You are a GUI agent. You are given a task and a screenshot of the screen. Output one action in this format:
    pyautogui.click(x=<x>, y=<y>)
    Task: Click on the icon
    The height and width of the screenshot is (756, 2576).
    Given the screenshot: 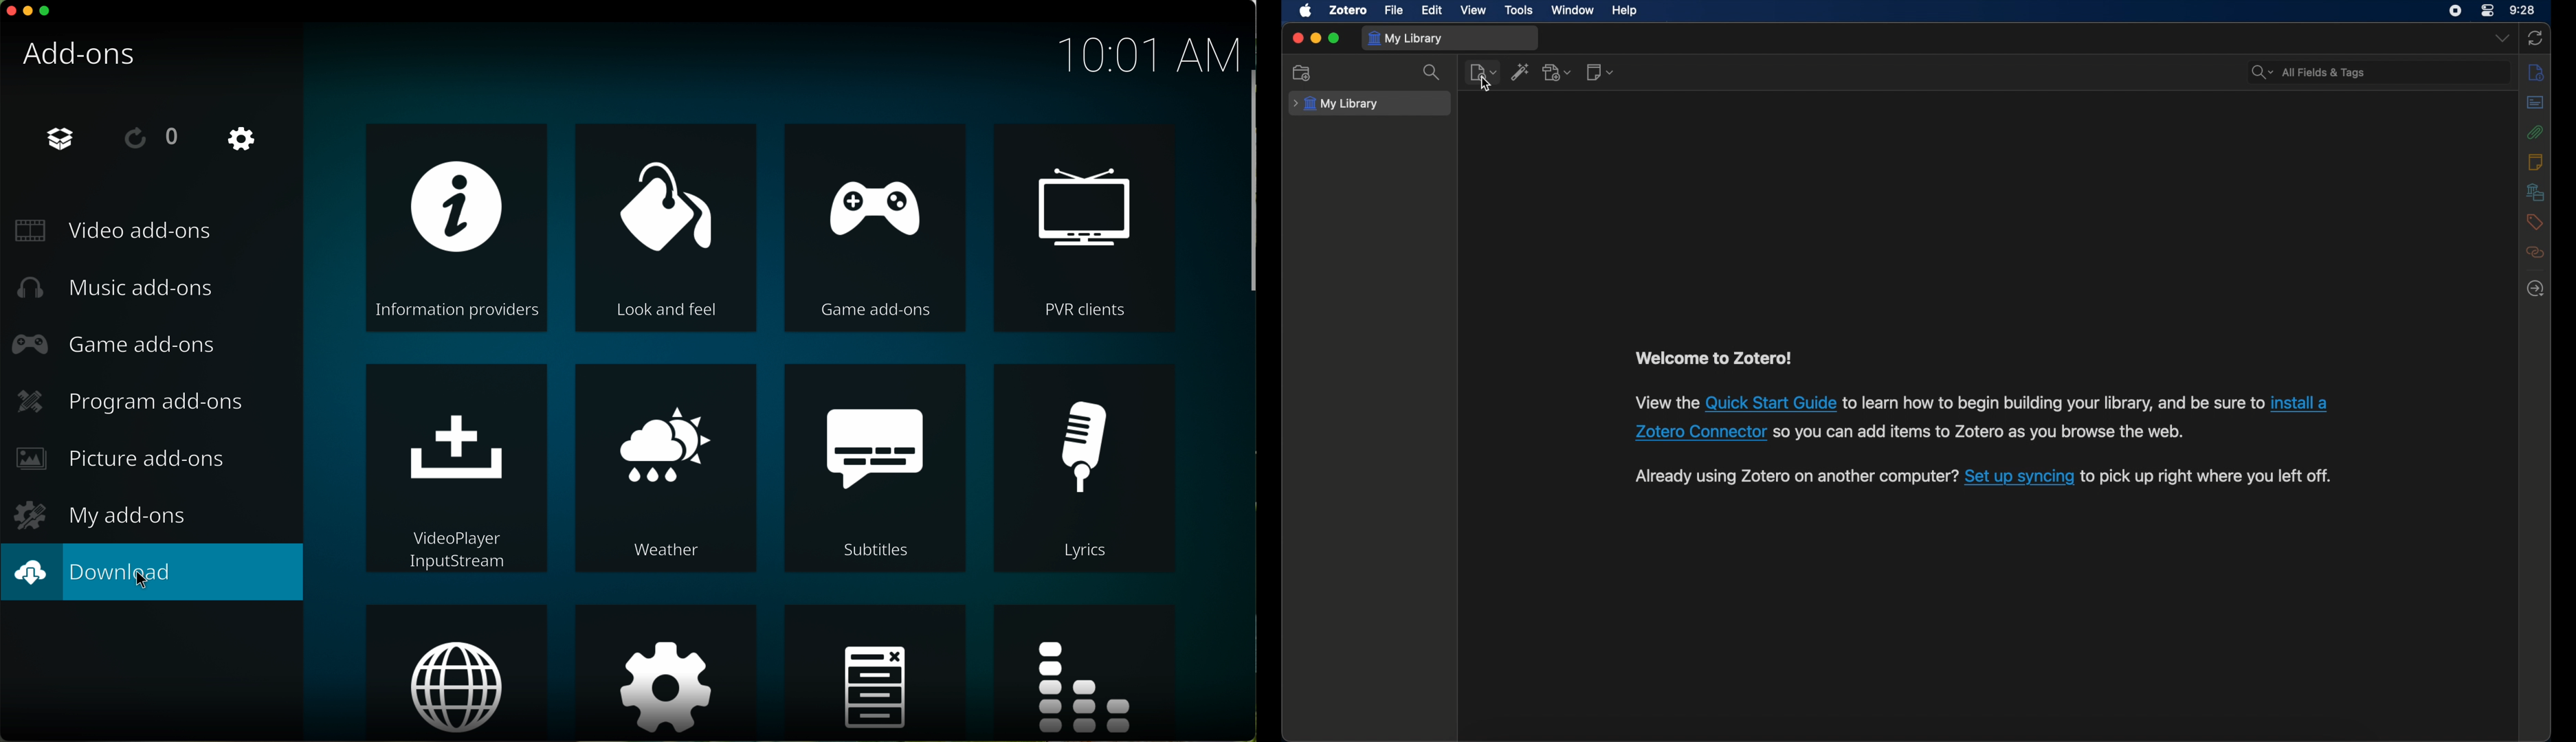 What is the action you would take?
    pyautogui.click(x=875, y=674)
    